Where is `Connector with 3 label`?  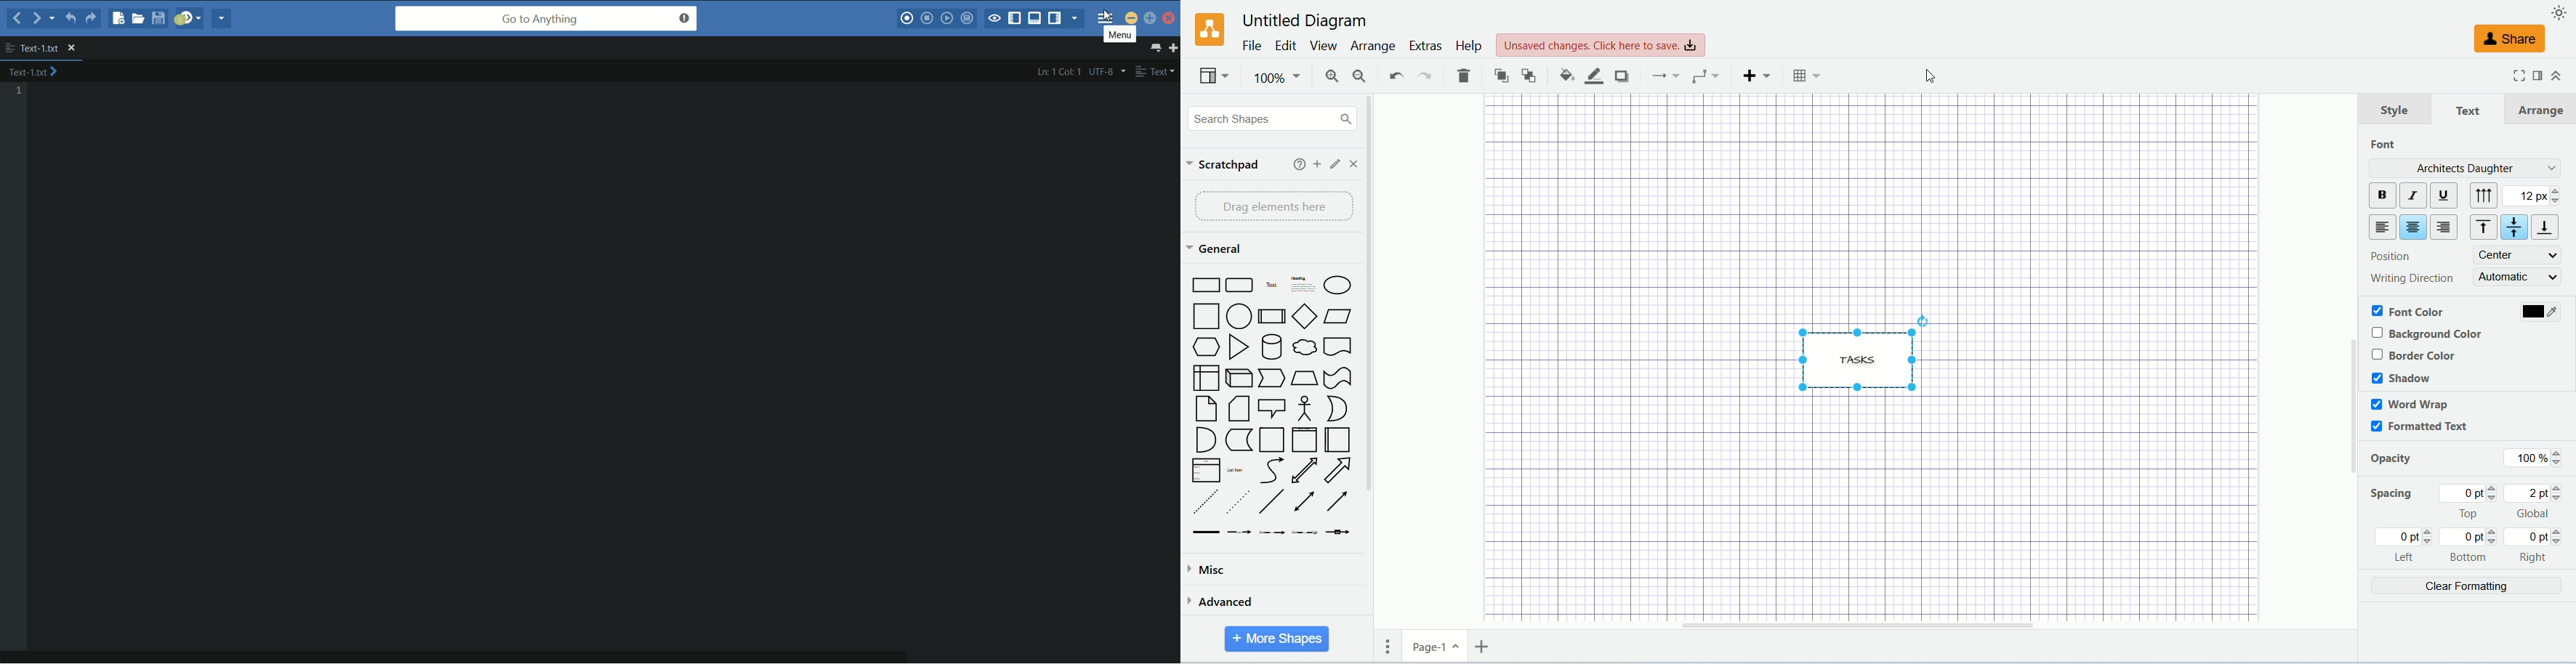
Connector with 3 label is located at coordinates (1304, 533).